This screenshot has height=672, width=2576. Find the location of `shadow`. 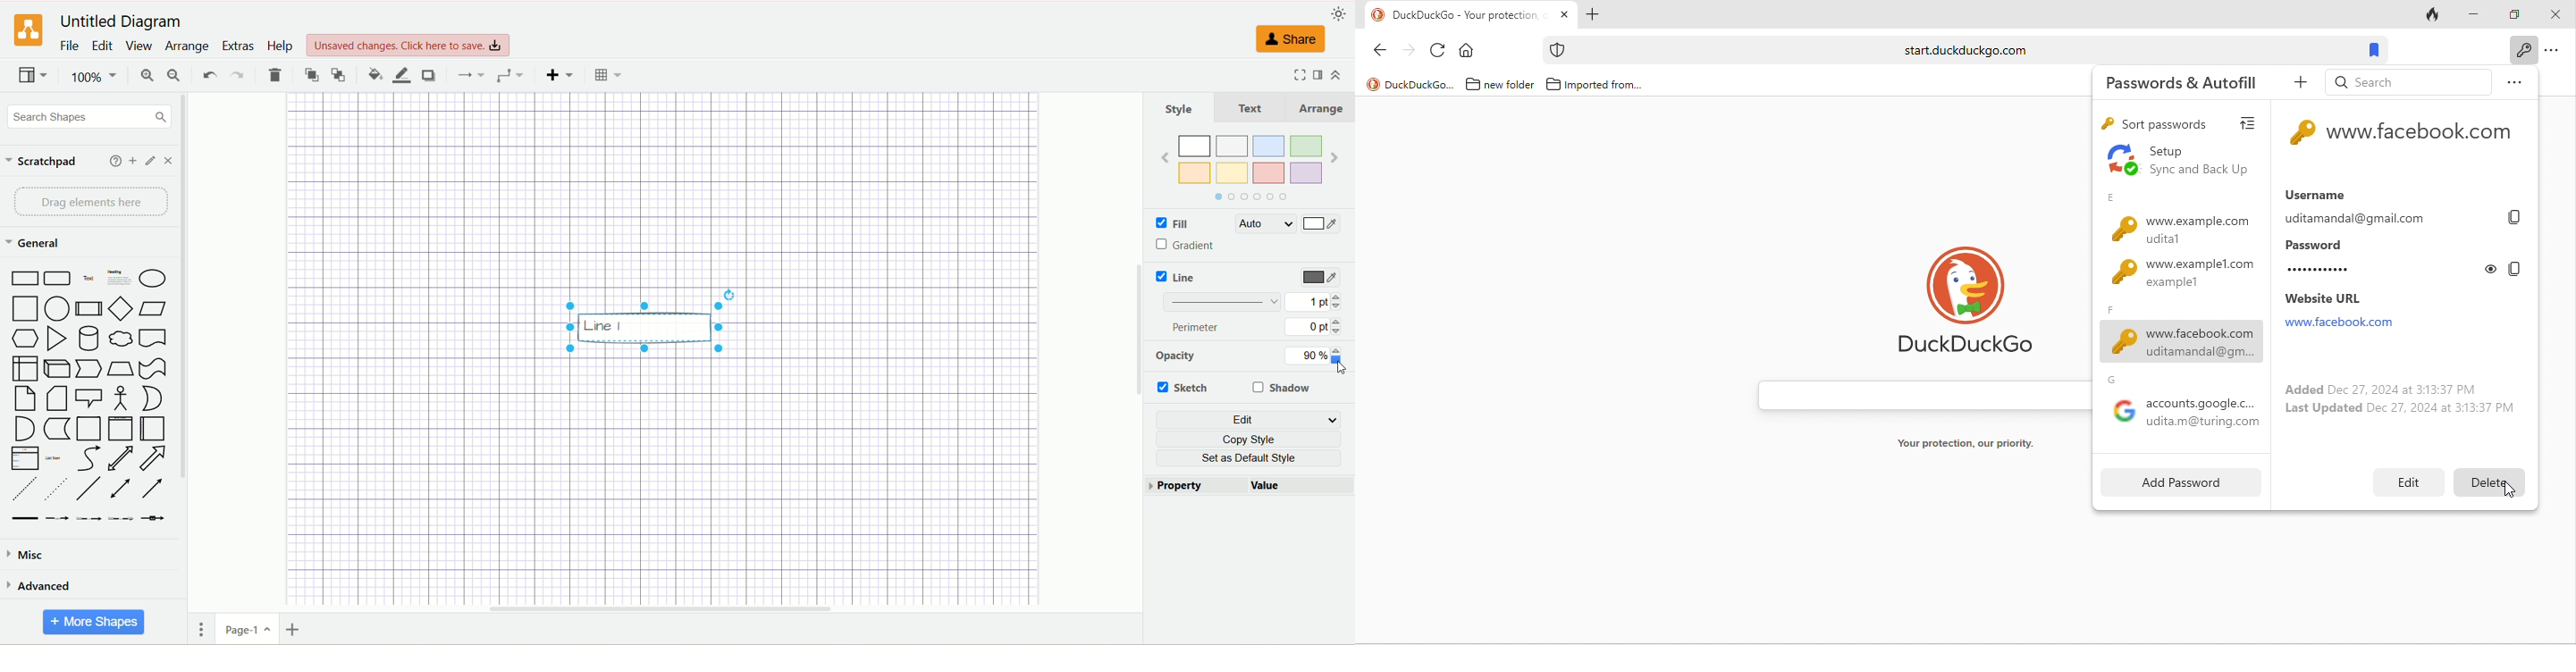

shadow is located at coordinates (1286, 388).